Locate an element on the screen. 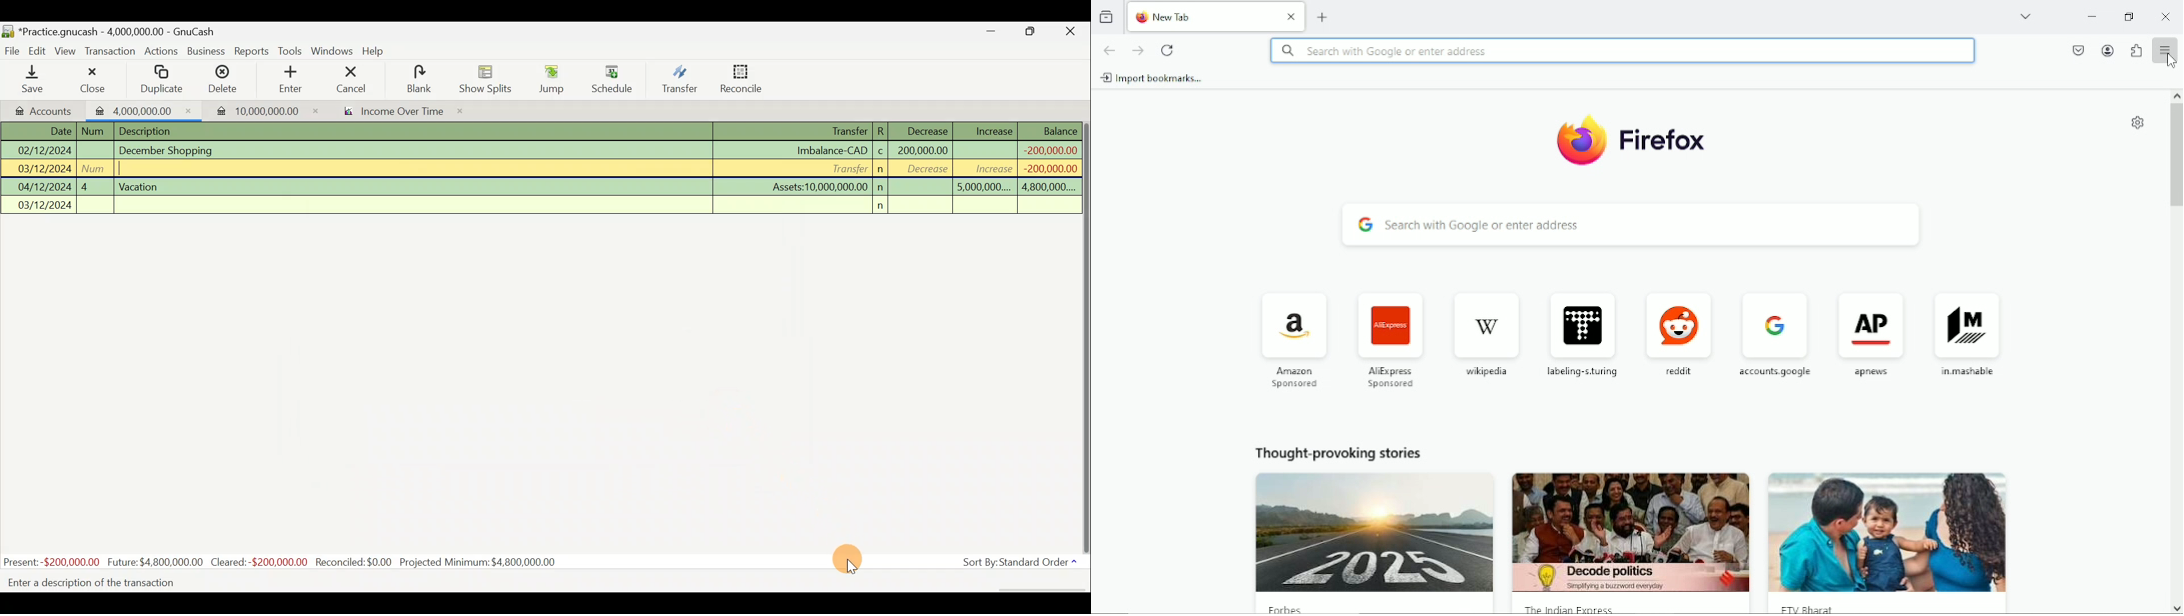  cursor is located at coordinates (2169, 61).